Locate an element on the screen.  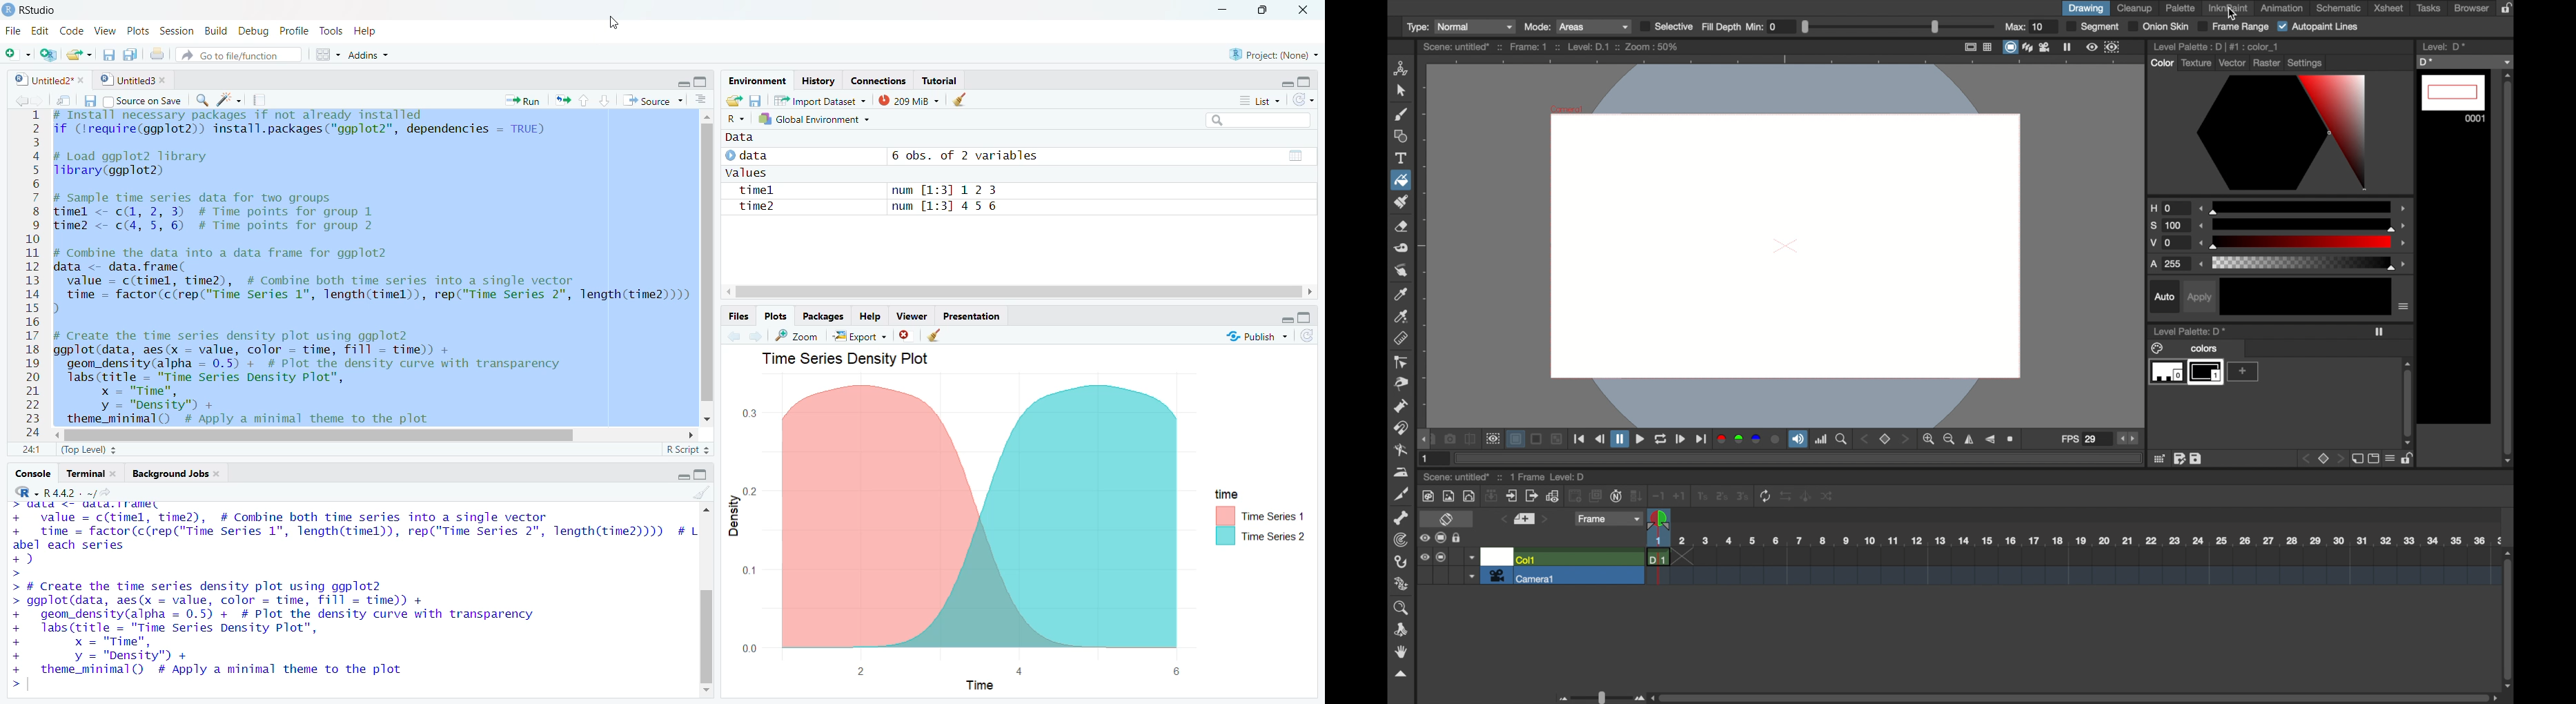
Back is located at coordinates (16, 101).